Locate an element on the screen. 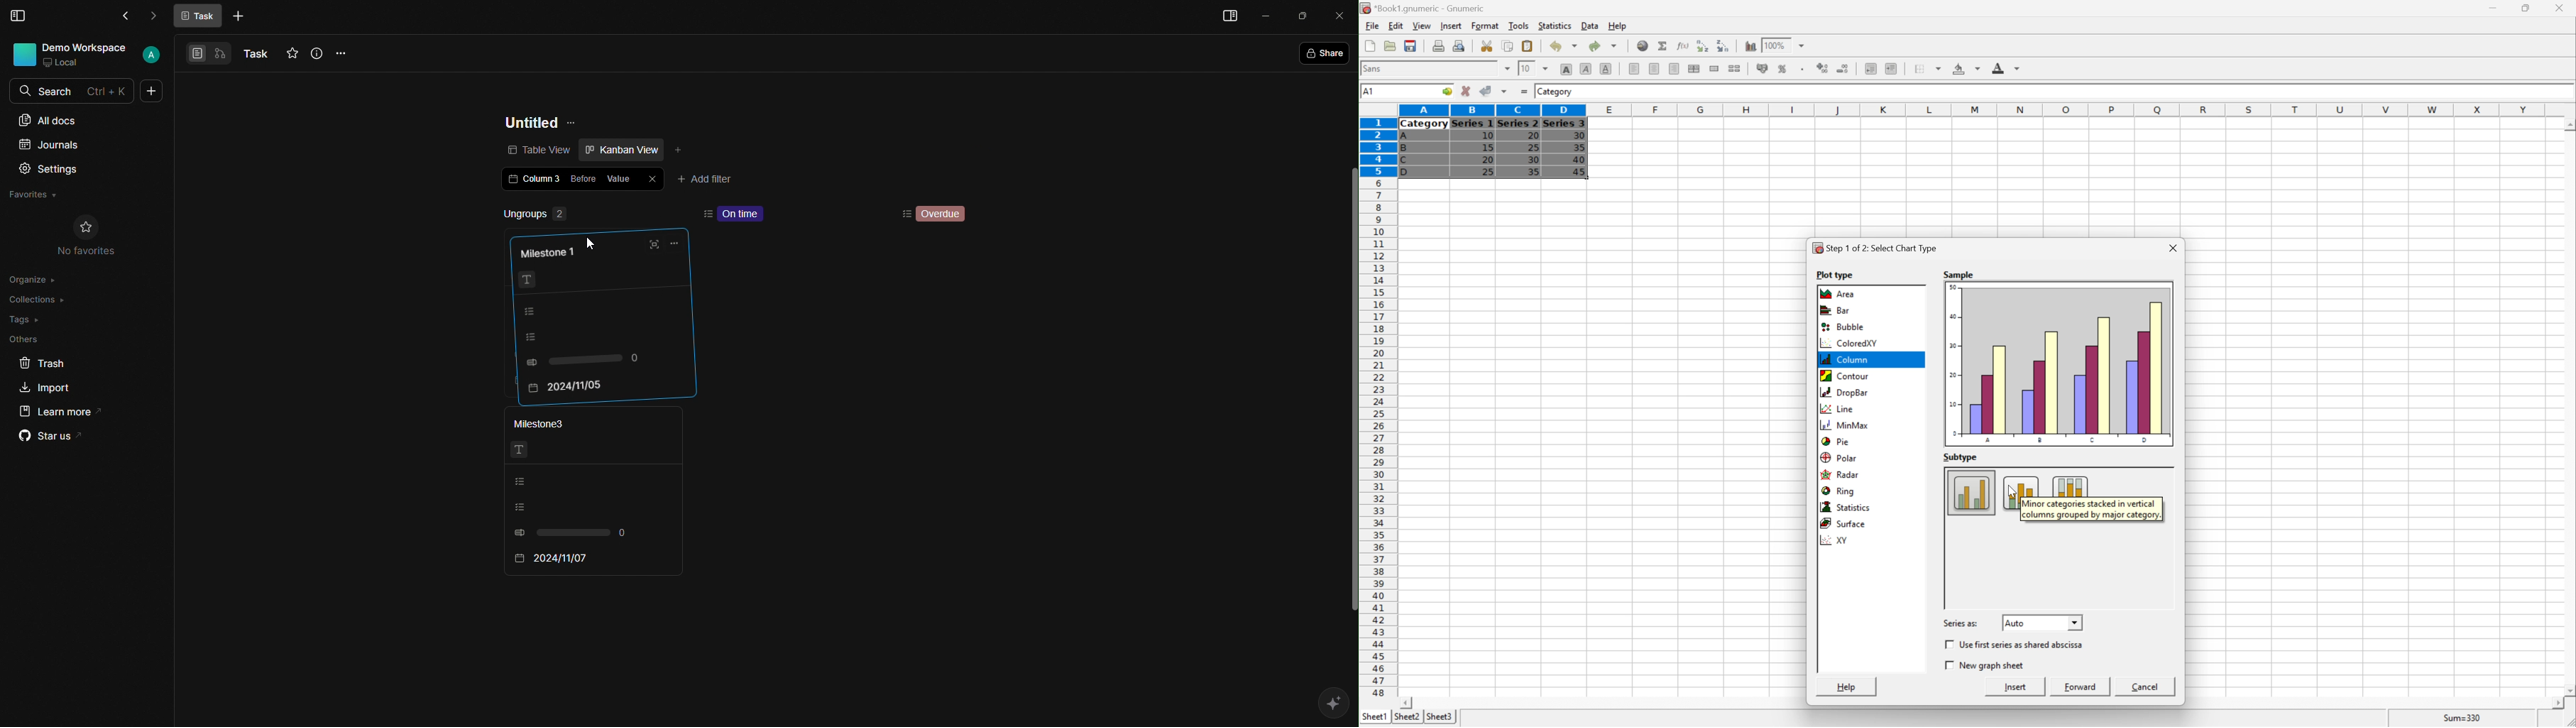  Align Left is located at coordinates (1633, 67).